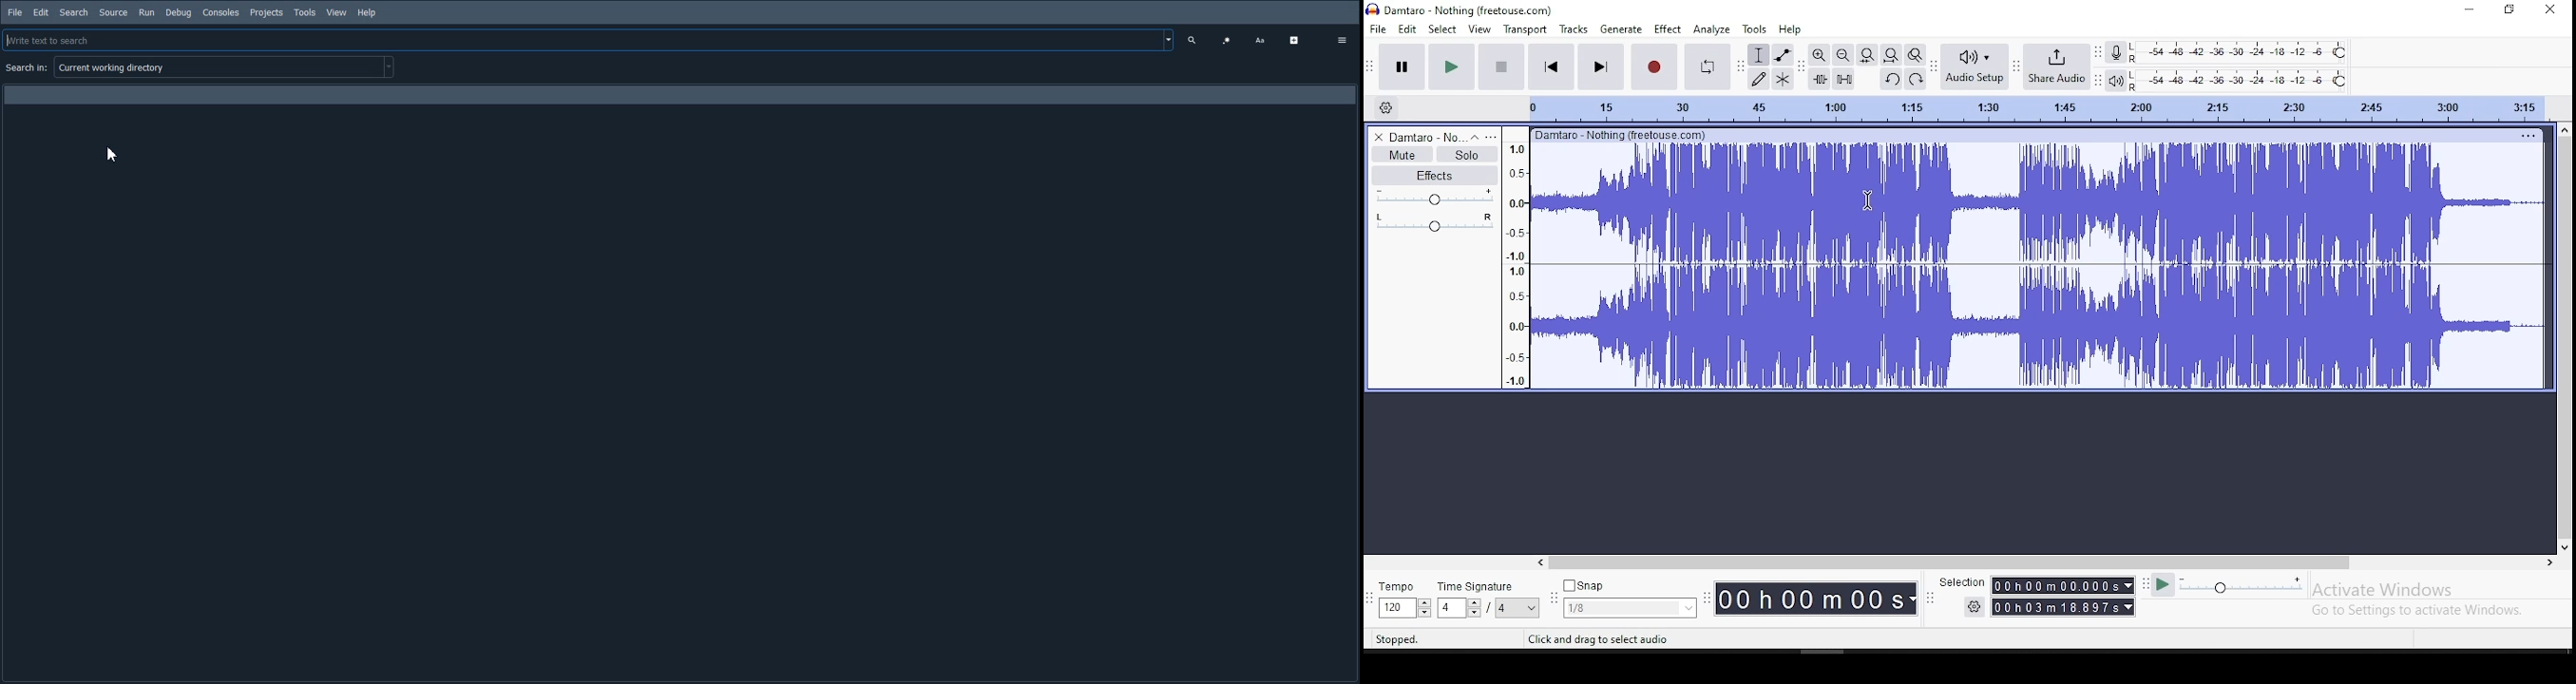 Image resolution: width=2576 pixels, height=700 pixels. What do you see at coordinates (1433, 198) in the screenshot?
I see `volume` at bounding box center [1433, 198].